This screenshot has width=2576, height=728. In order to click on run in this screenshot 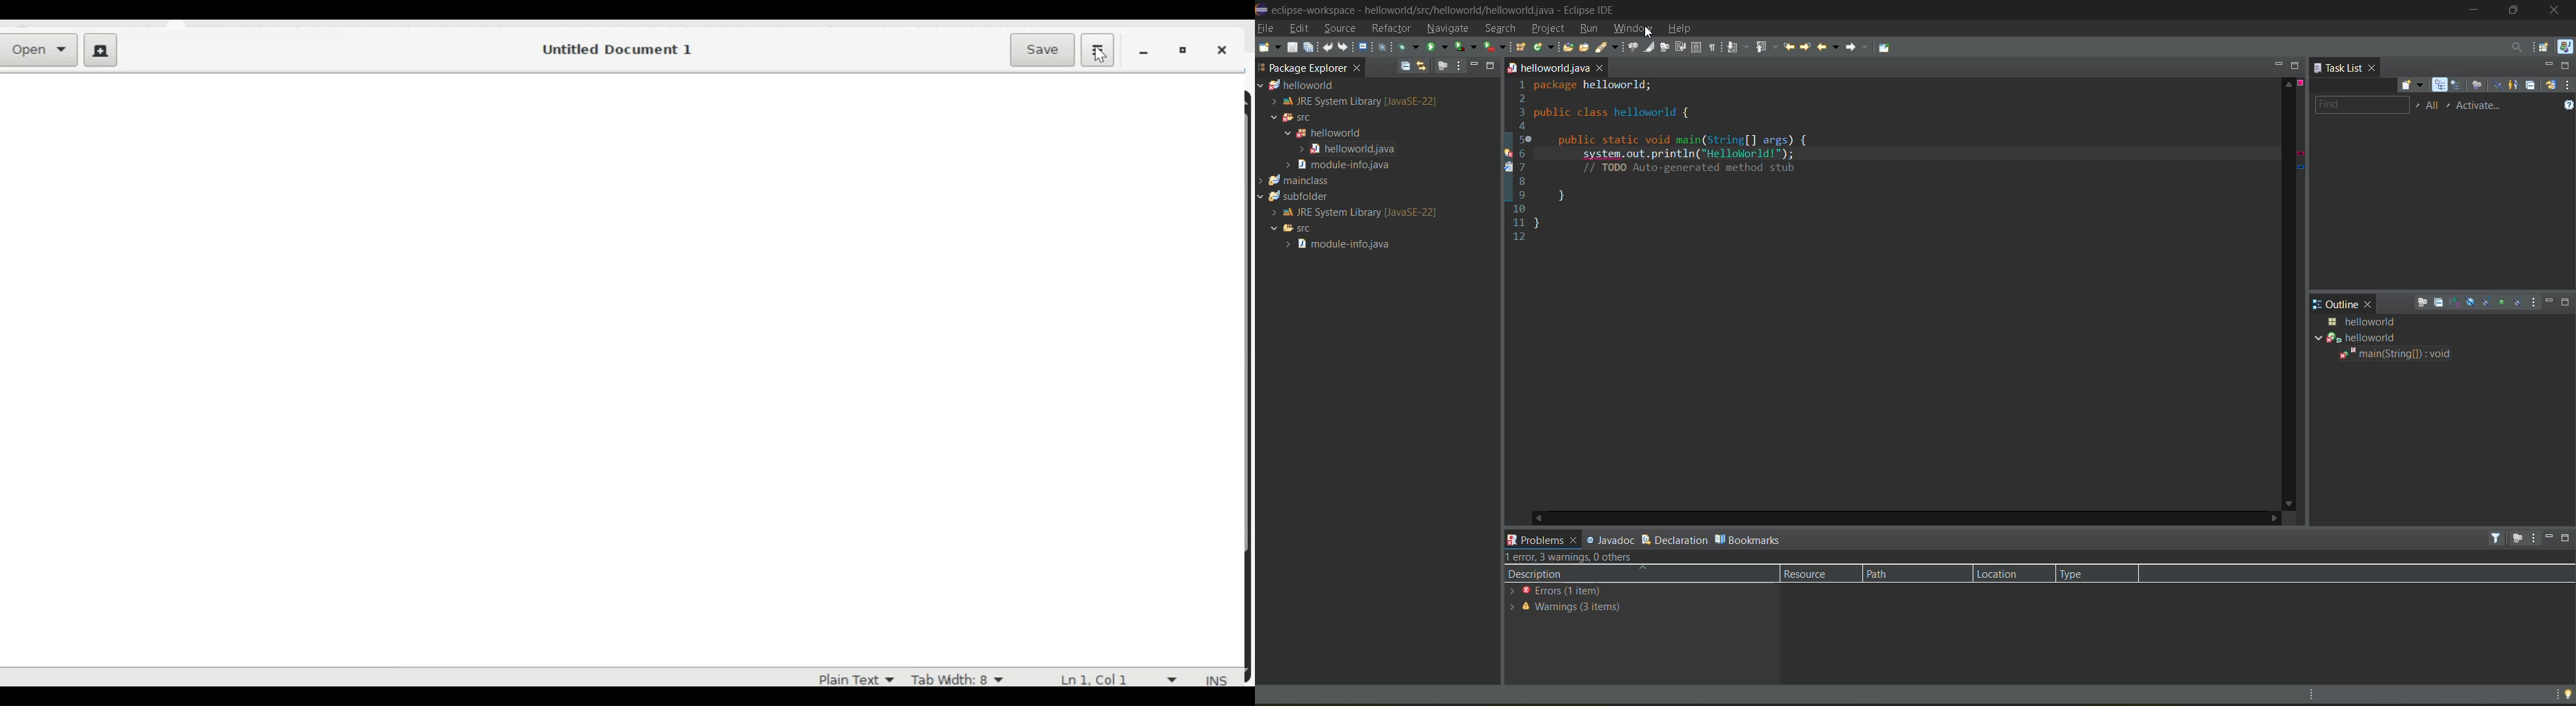, I will do `click(1438, 47)`.